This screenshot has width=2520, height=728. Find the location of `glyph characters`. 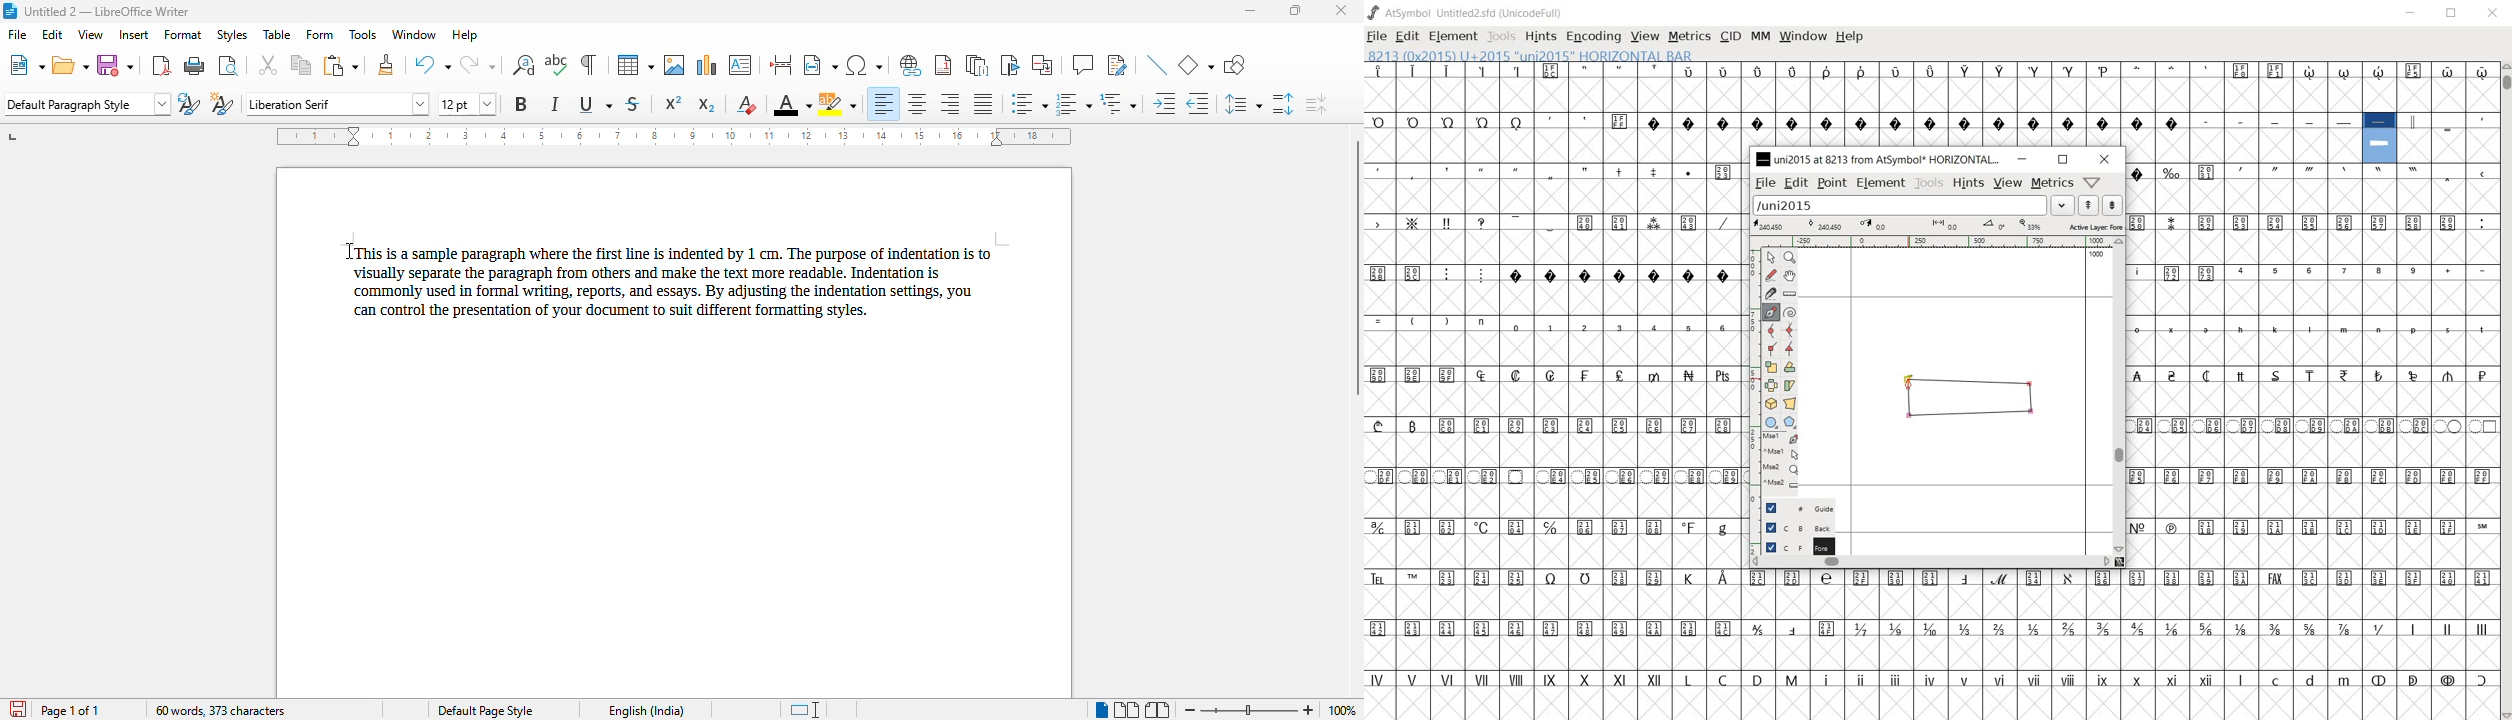

glyph characters is located at coordinates (2313, 365).